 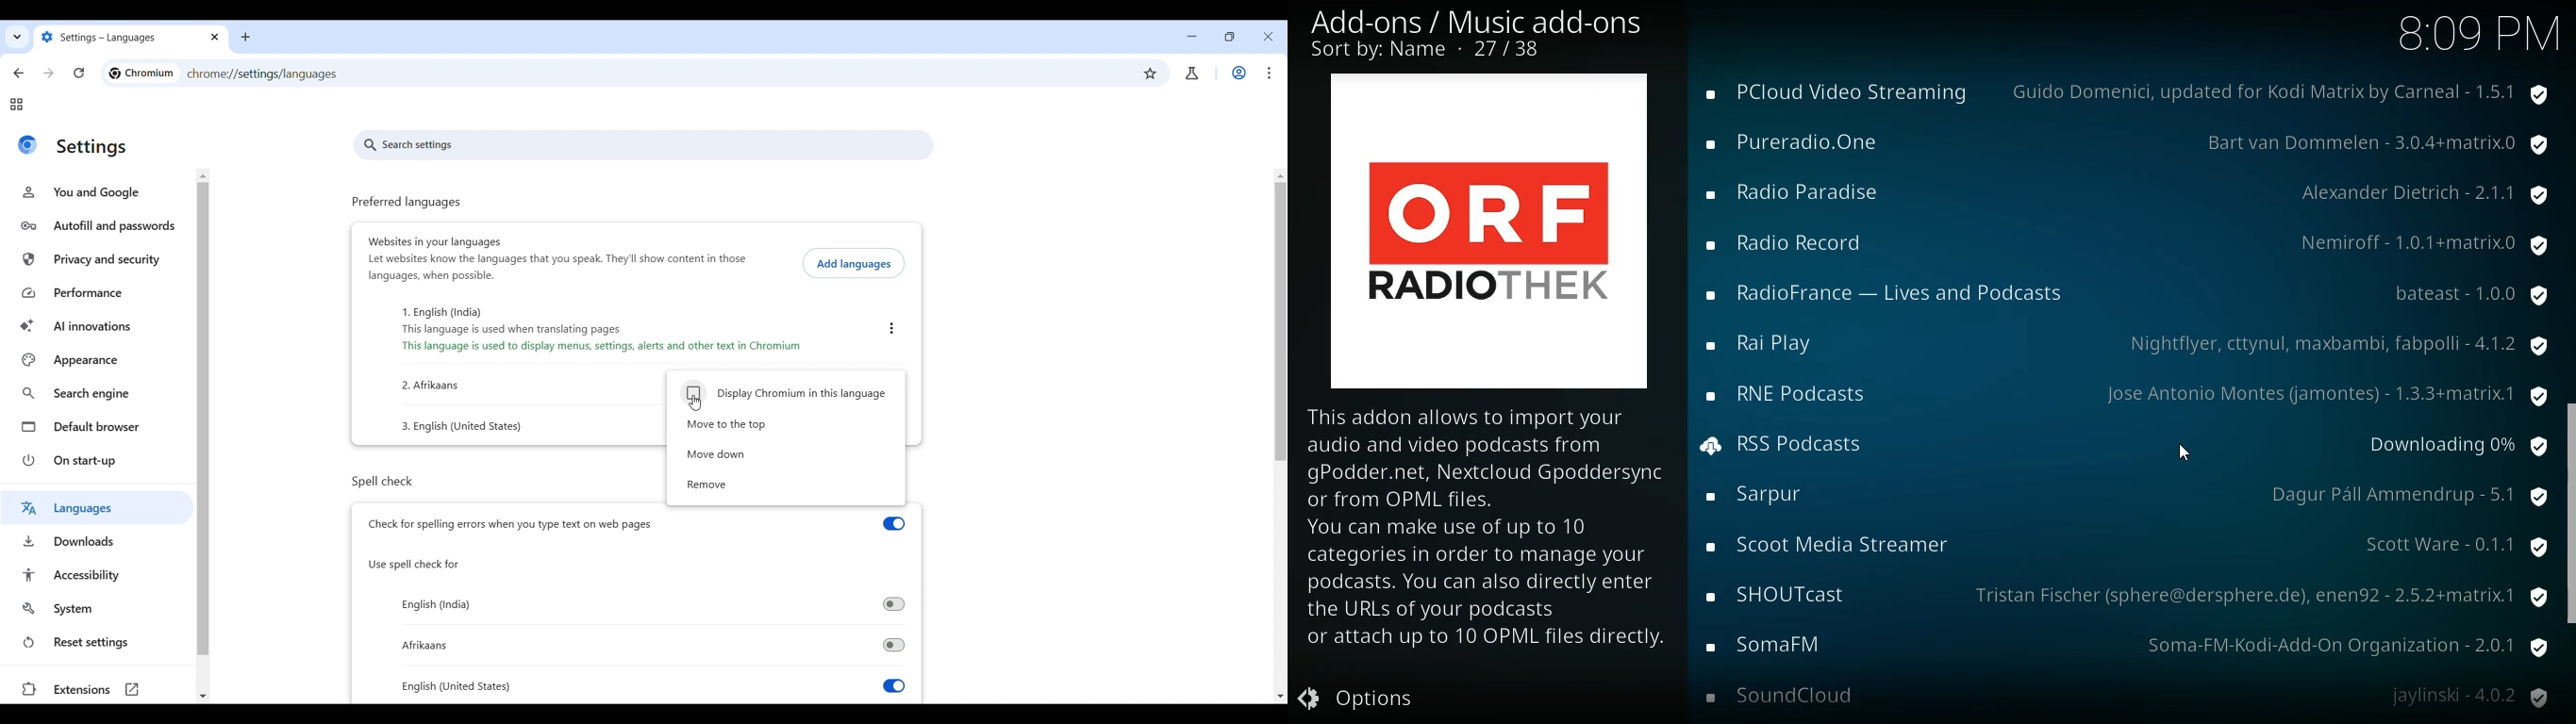 What do you see at coordinates (2476, 33) in the screenshot?
I see `Time - 8:08PM` at bounding box center [2476, 33].